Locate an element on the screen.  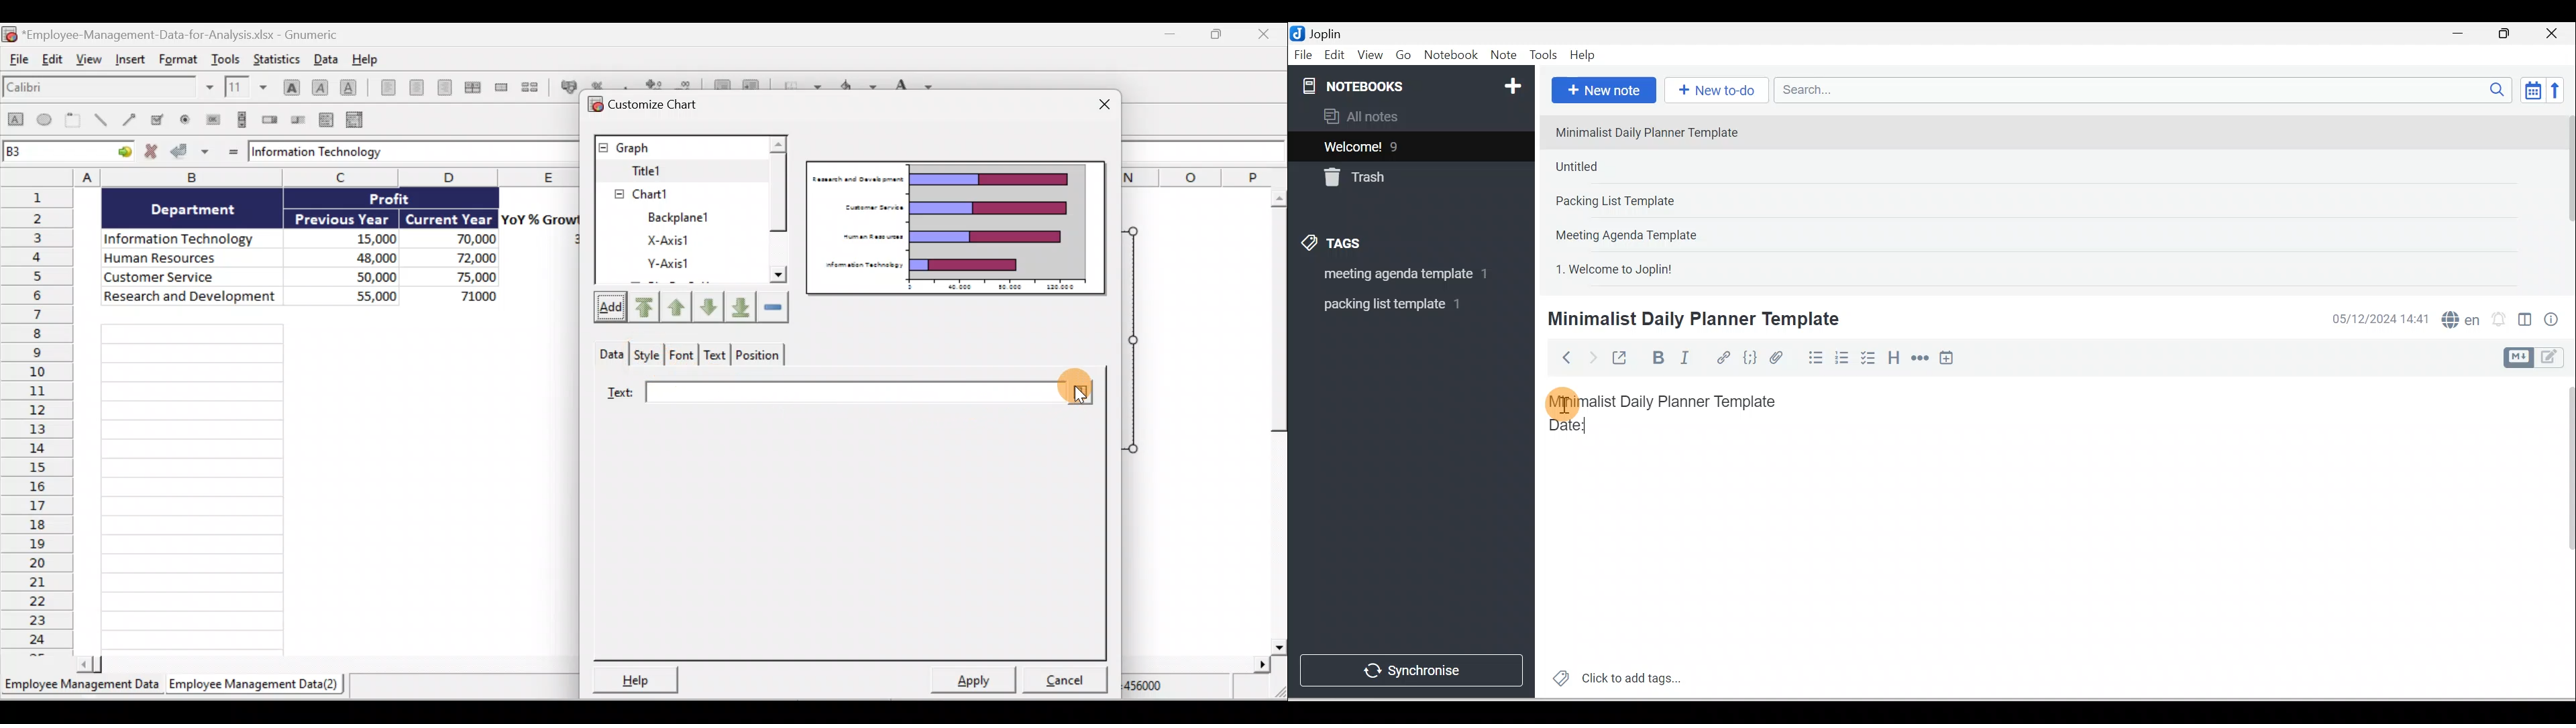
Customer Service is located at coordinates (195, 278).